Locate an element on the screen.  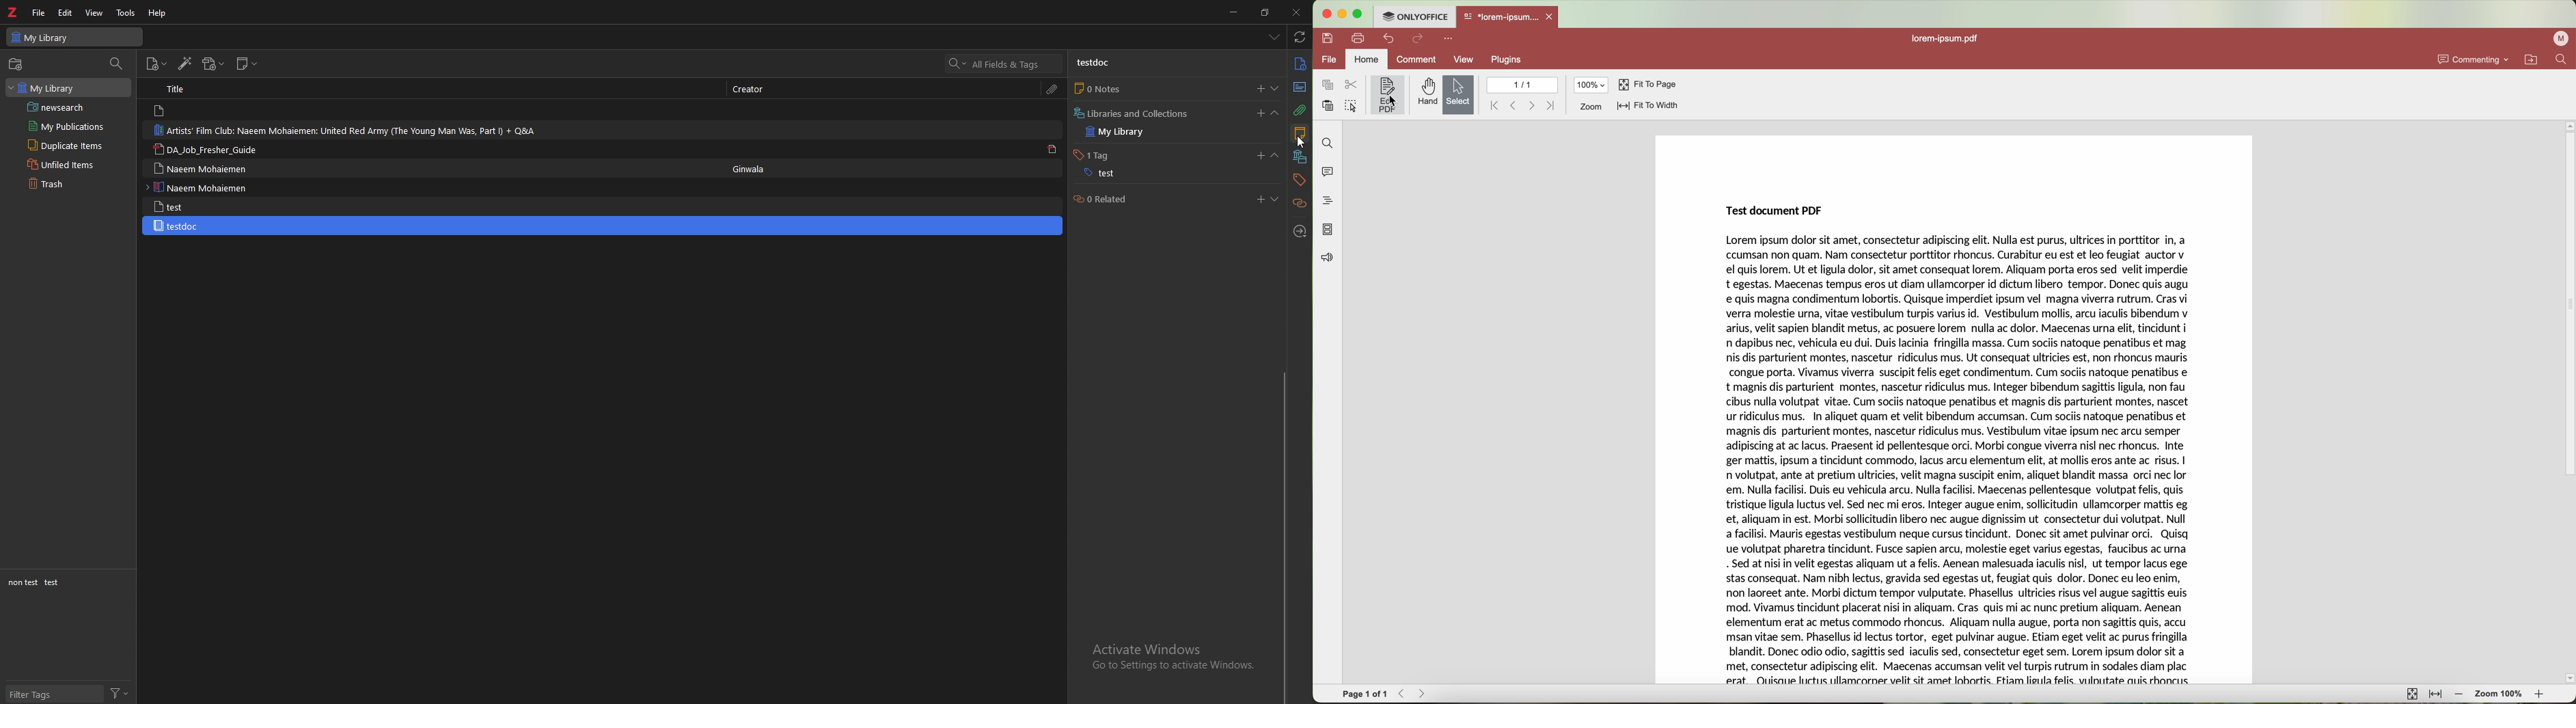
my publications is located at coordinates (72, 126).